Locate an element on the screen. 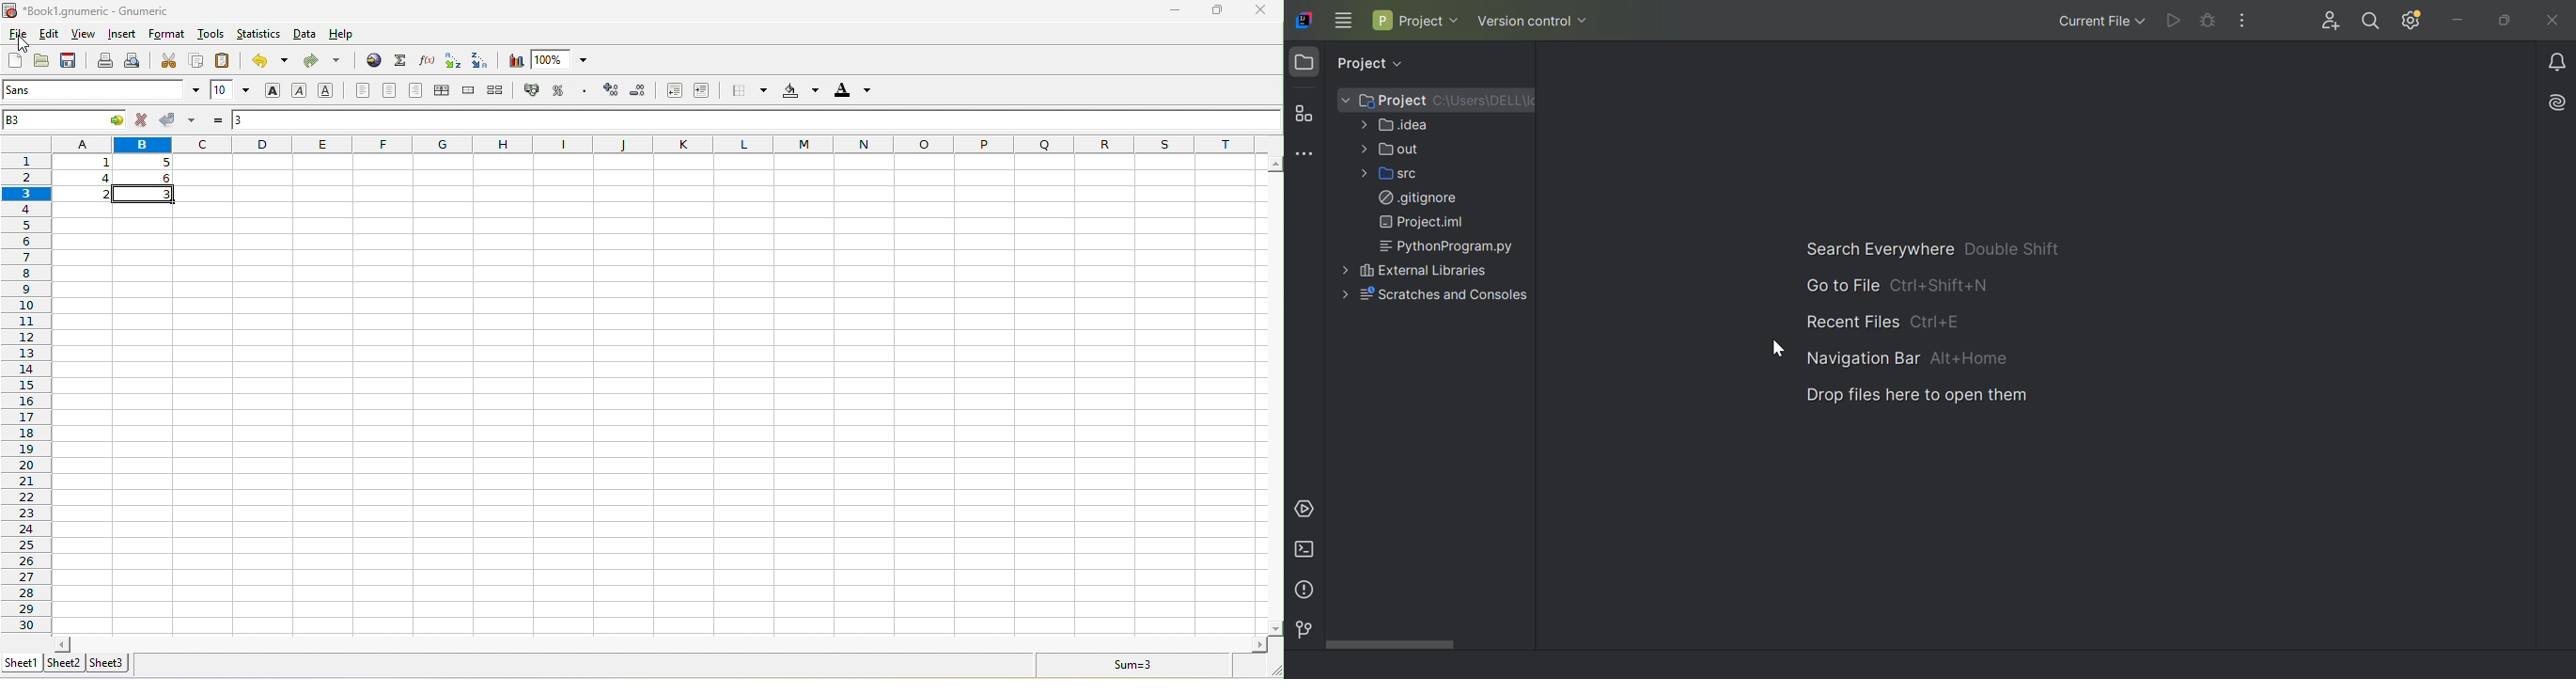  sum =3 is located at coordinates (1121, 665).